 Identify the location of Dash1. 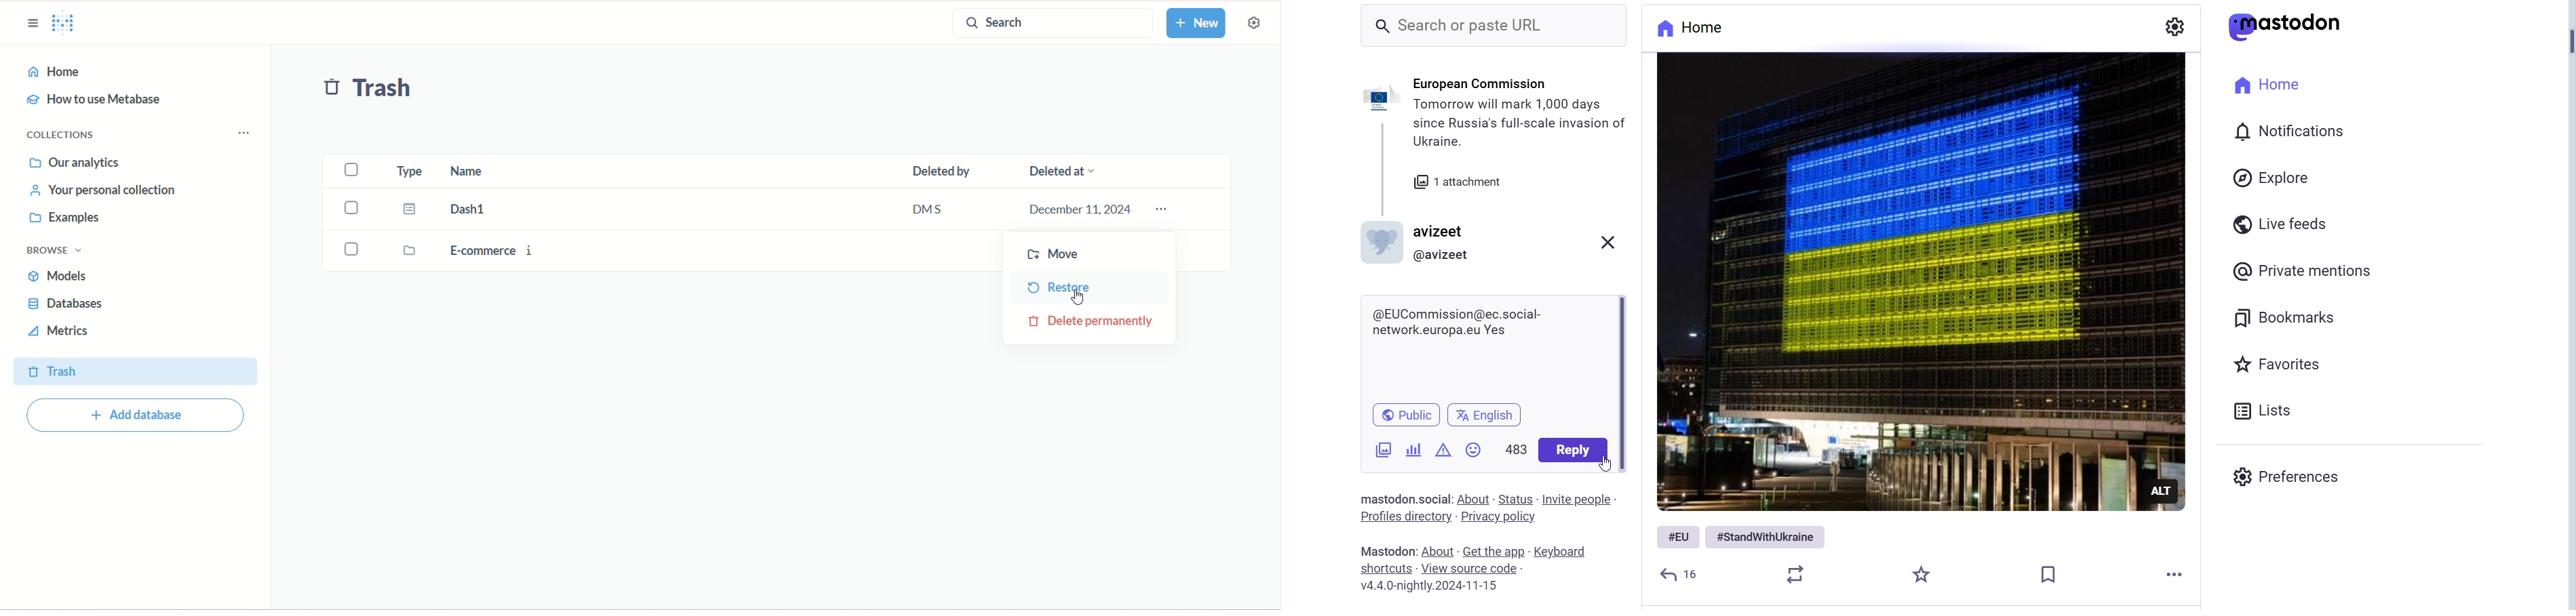
(482, 209).